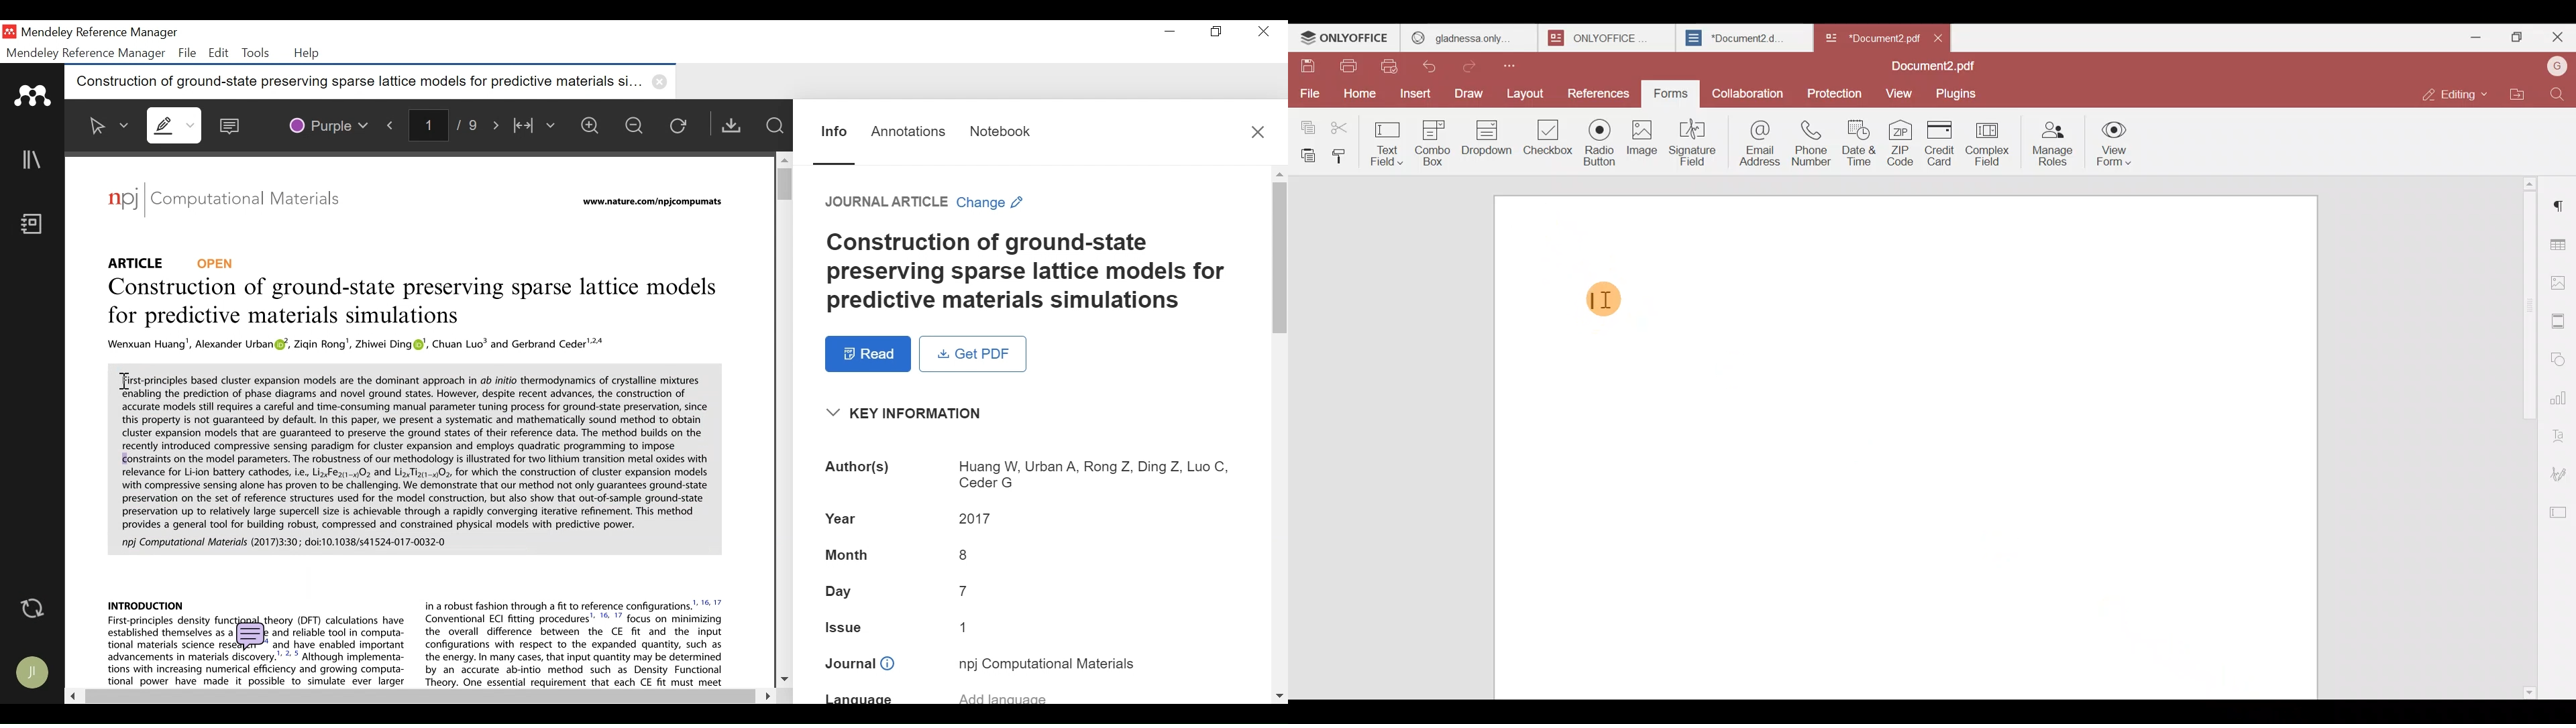 The image size is (2576, 728). I want to click on Previous Page, so click(393, 123).